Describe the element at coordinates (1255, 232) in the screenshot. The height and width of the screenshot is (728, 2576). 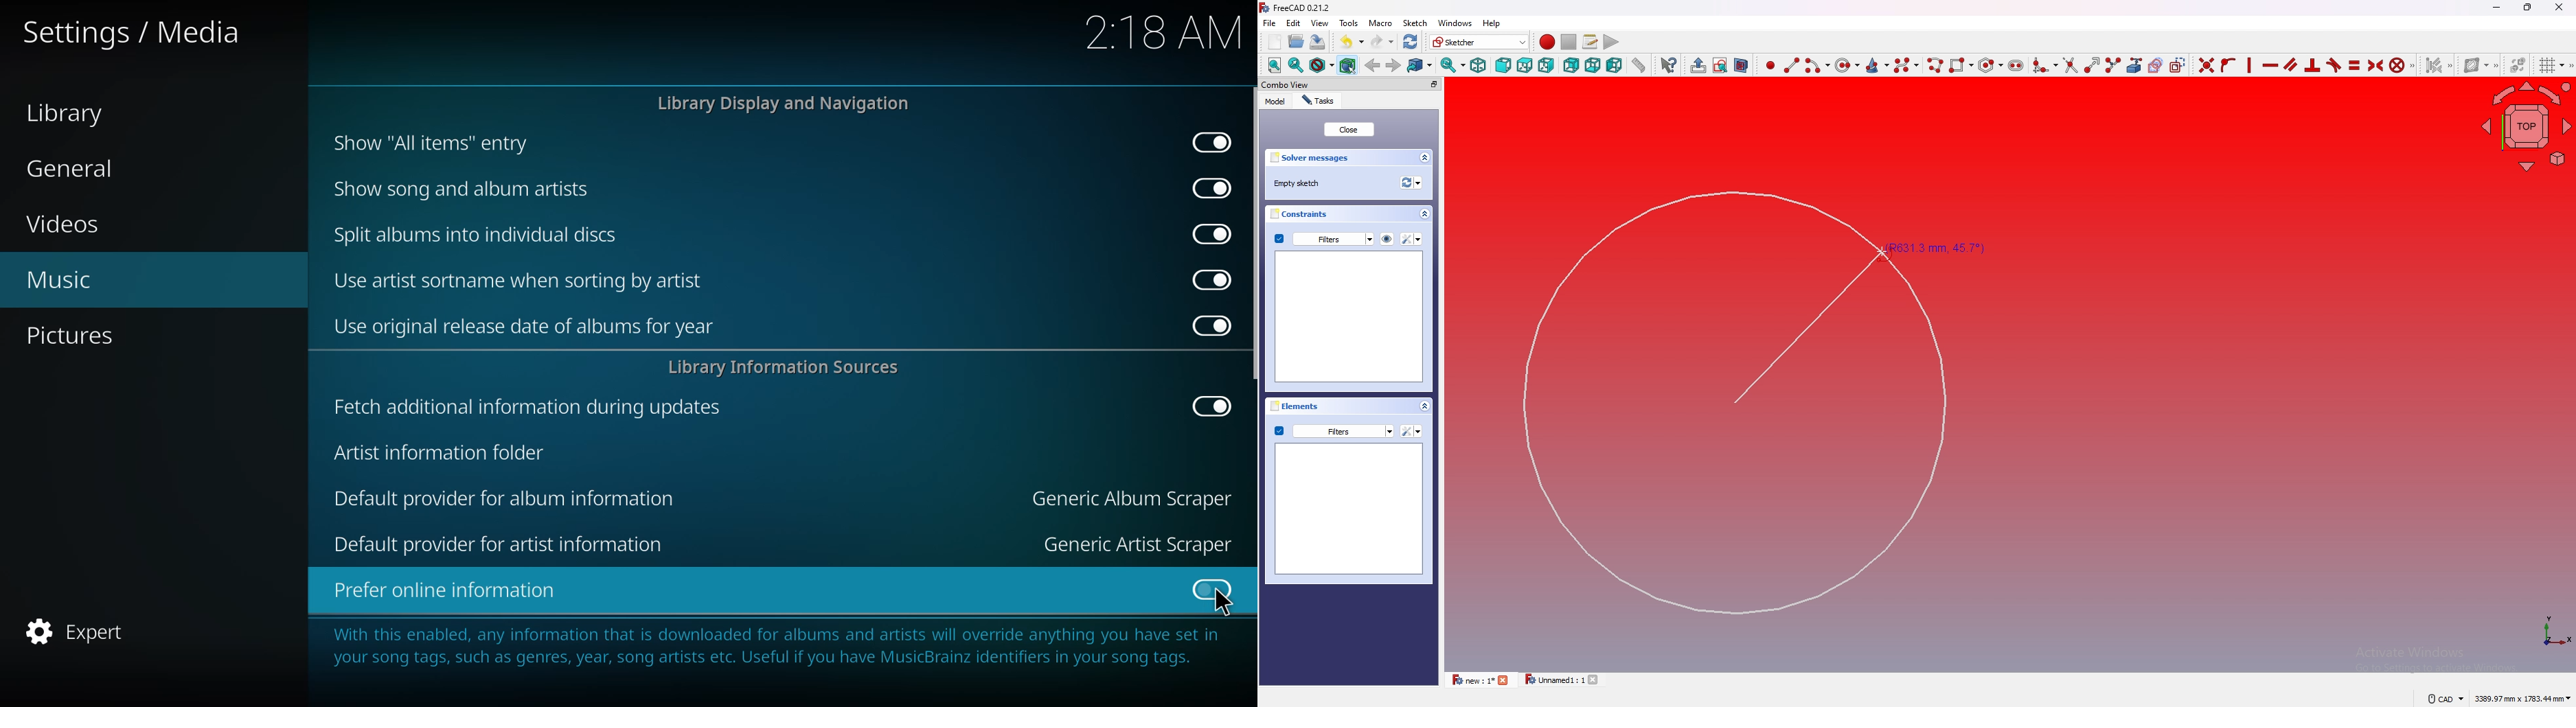
I see `scroll bar` at that location.